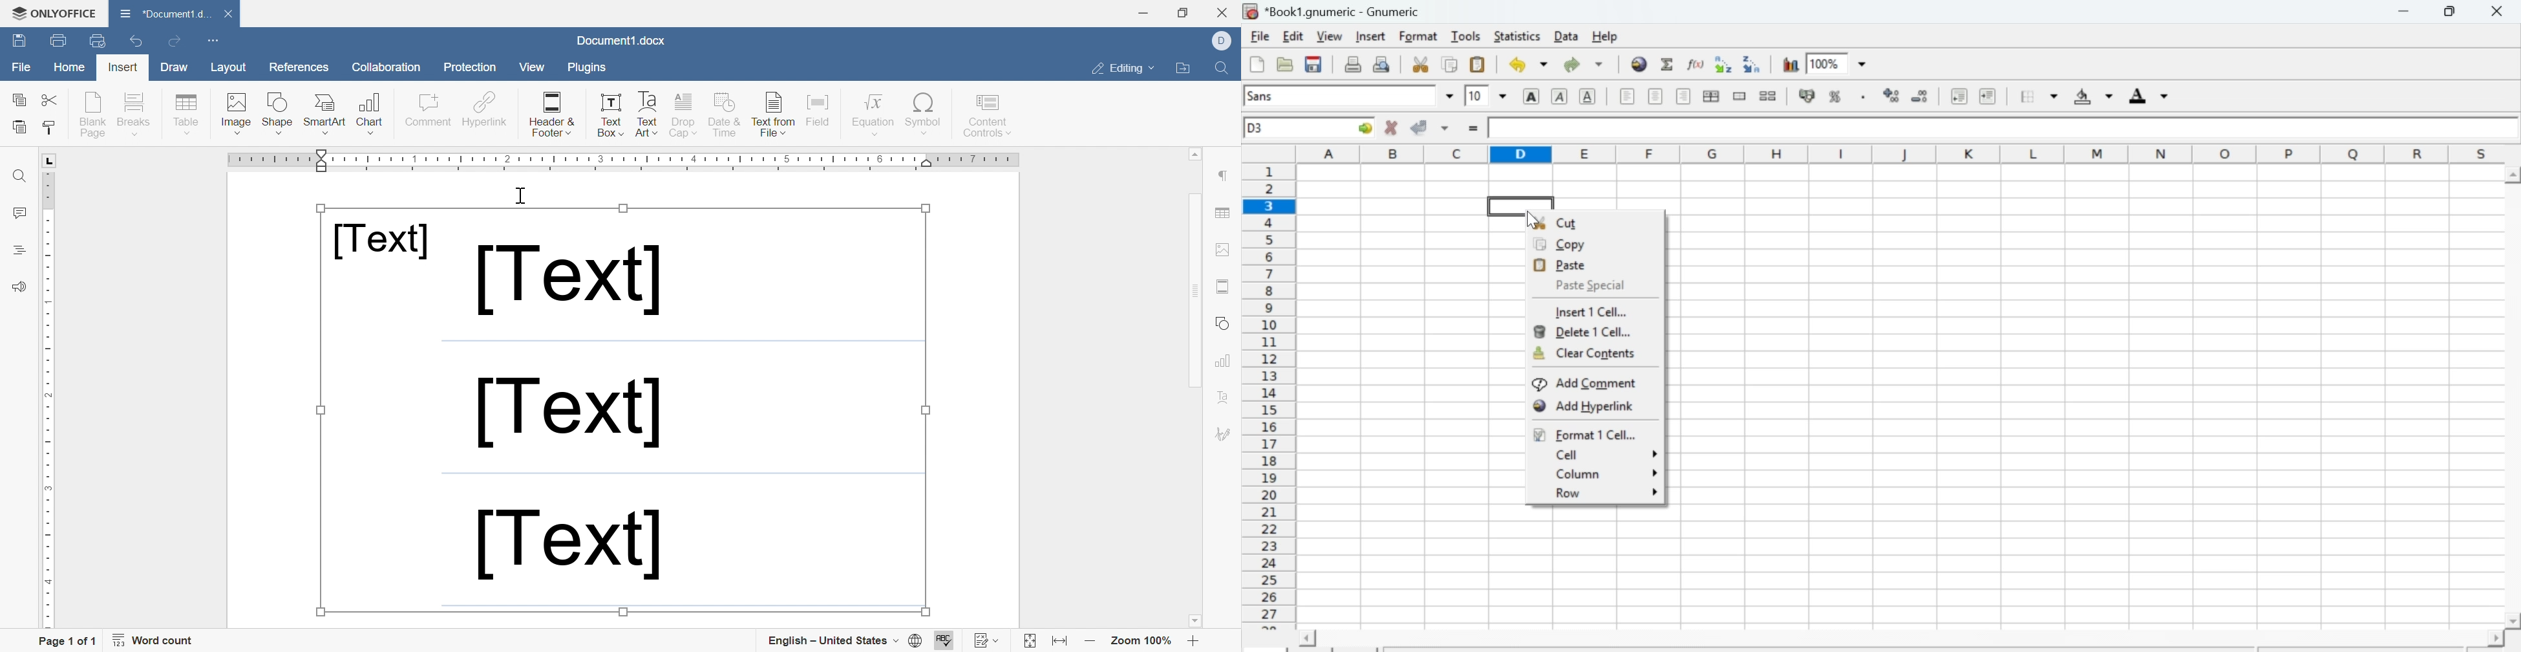 Image resolution: width=2548 pixels, height=672 pixels. Describe the element at coordinates (1584, 353) in the screenshot. I see `Clear contents` at that location.